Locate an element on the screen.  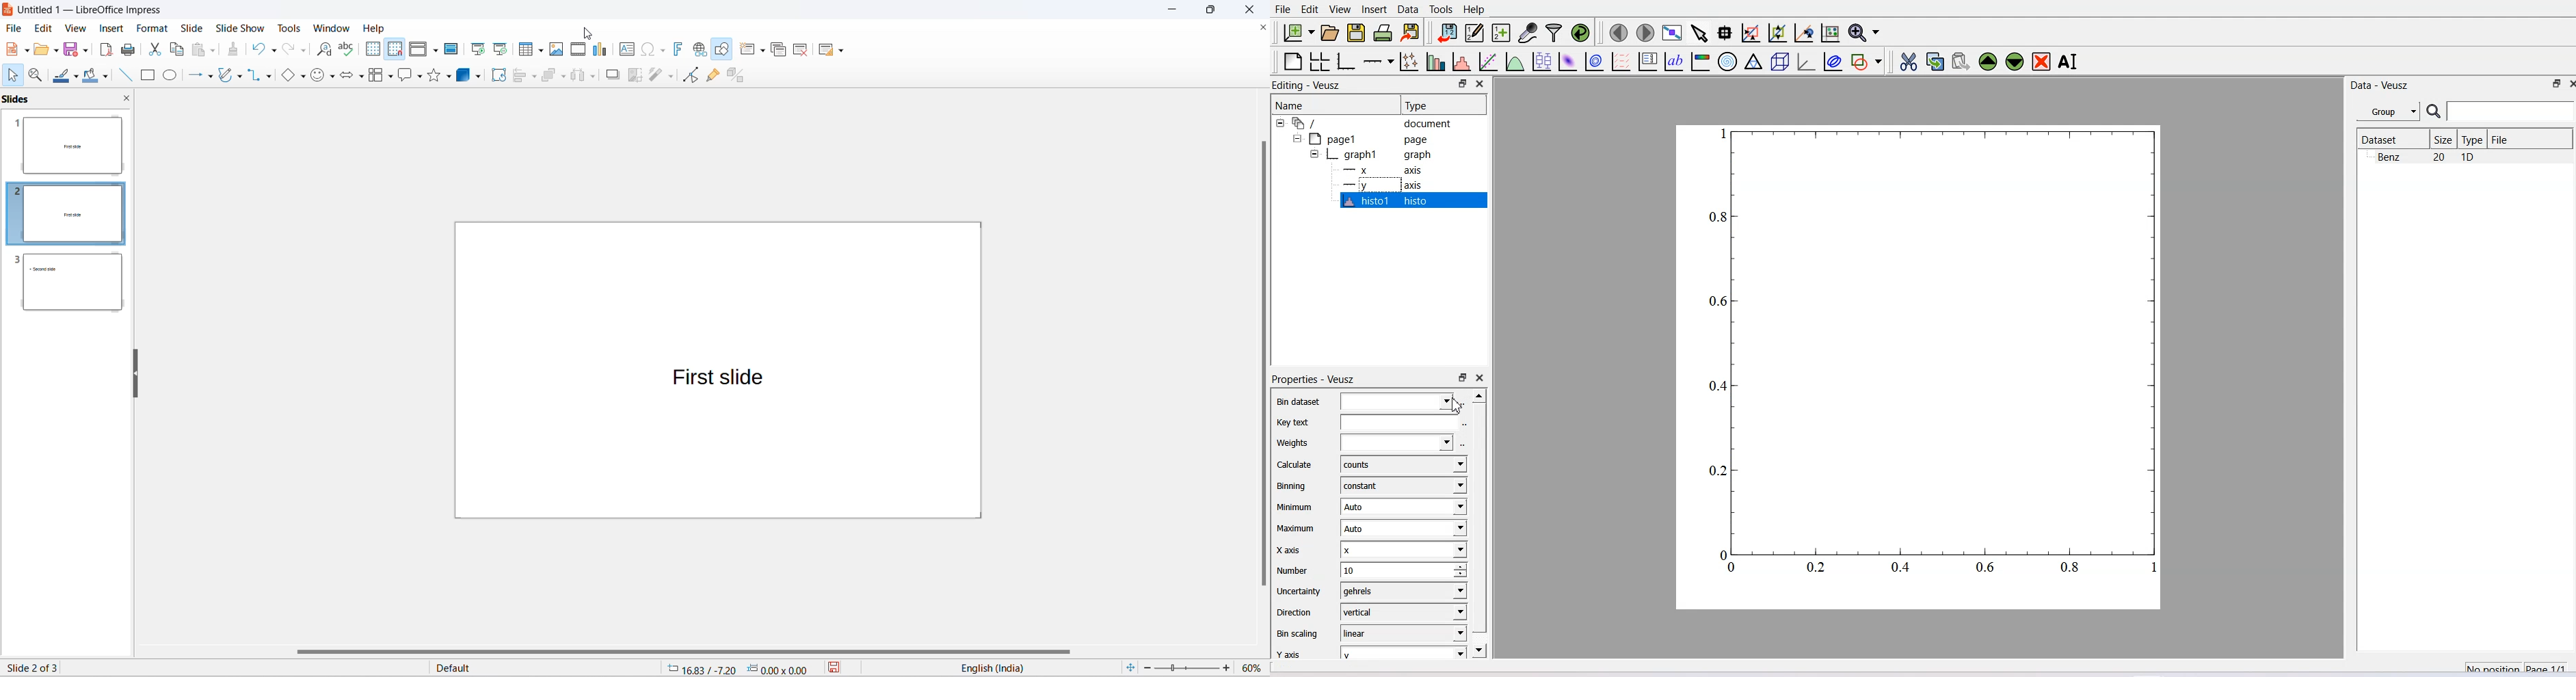
save options is located at coordinates (88, 50).